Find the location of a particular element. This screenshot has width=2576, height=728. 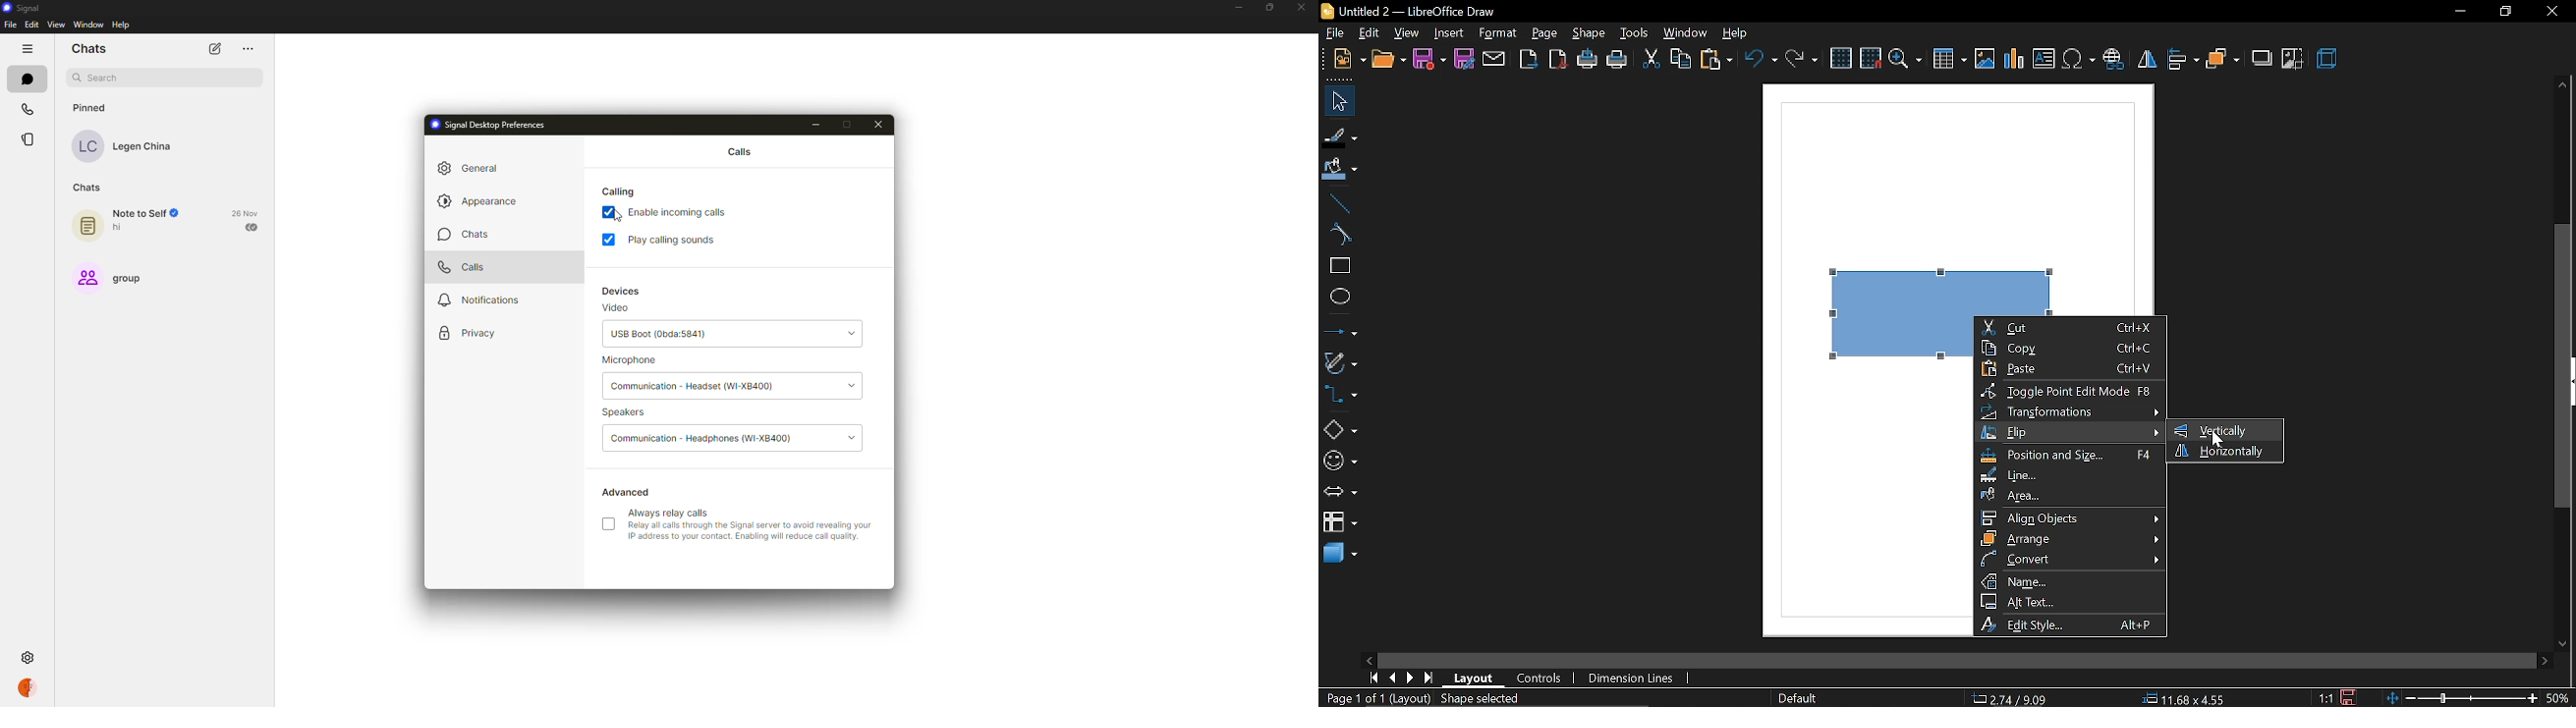

3d effects is located at coordinates (2330, 61).